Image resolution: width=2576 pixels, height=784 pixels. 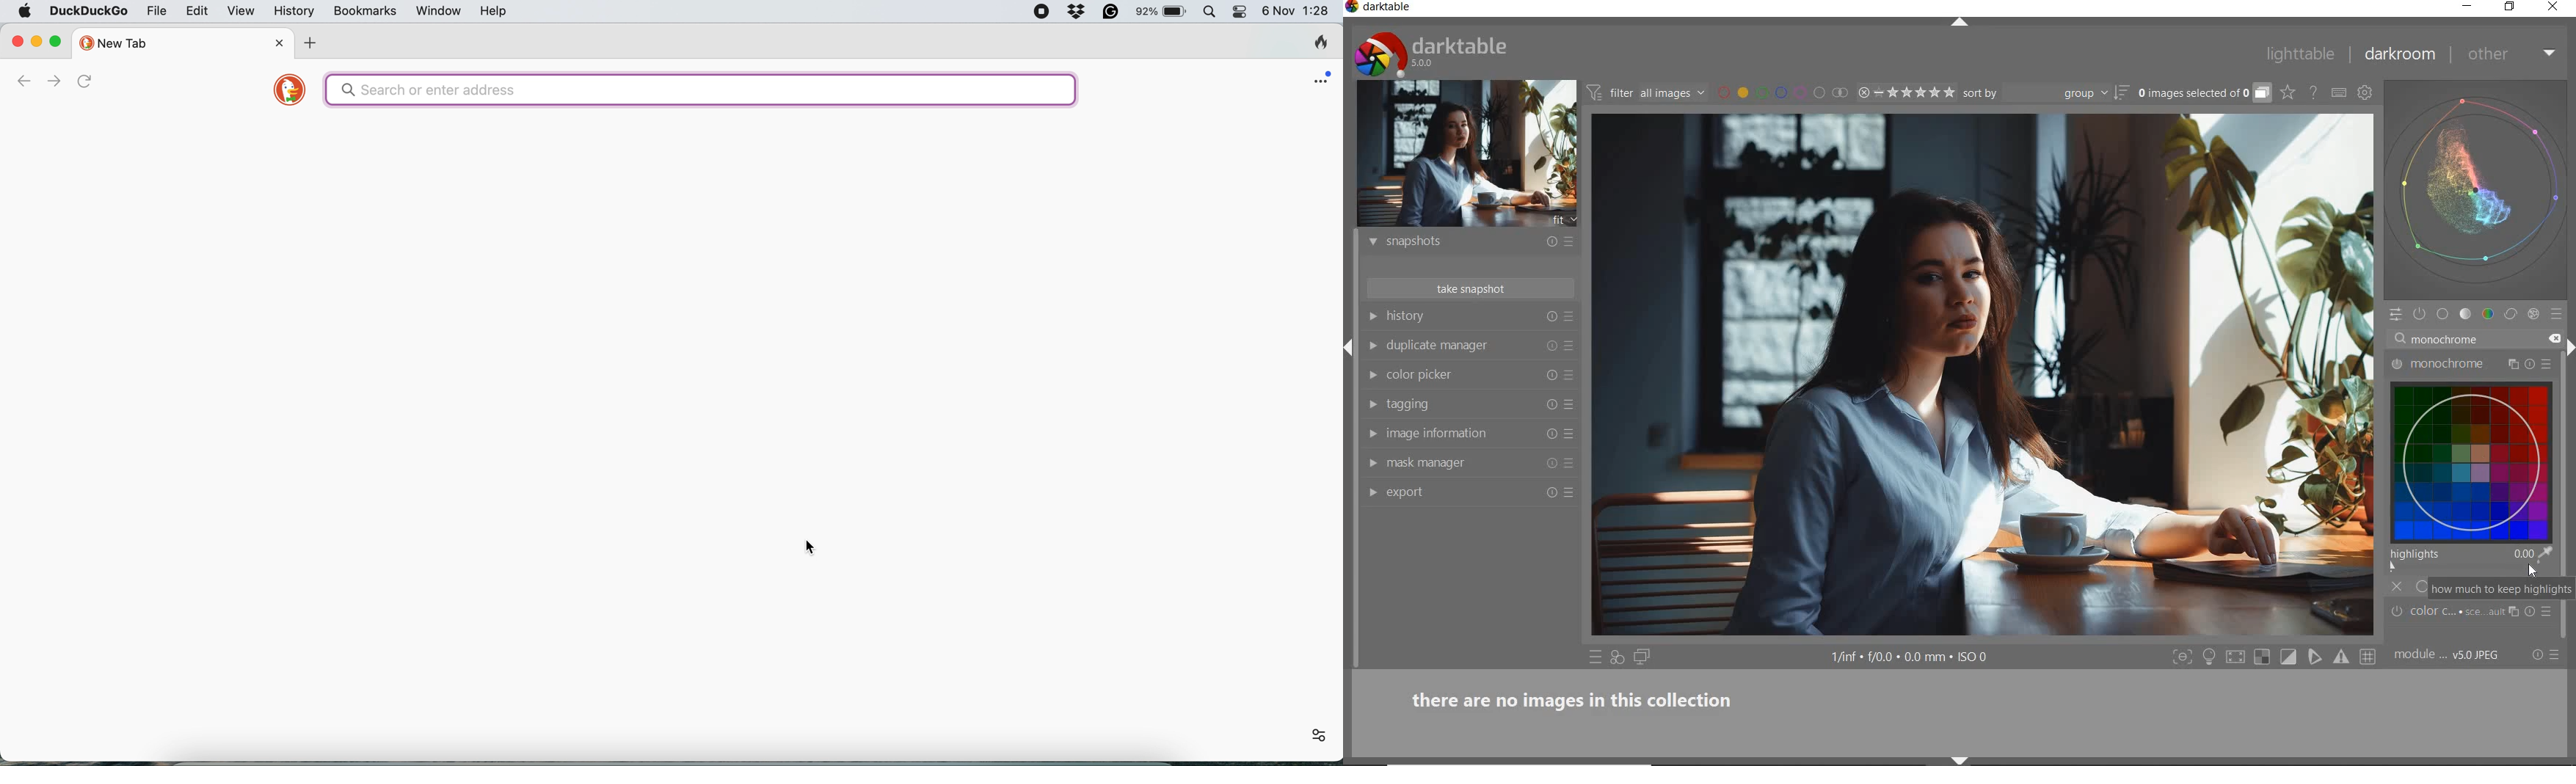 What do you see at coordinates (1911, 658) in the screenshot?
I see `display information` at bounding box center [1911, 658].